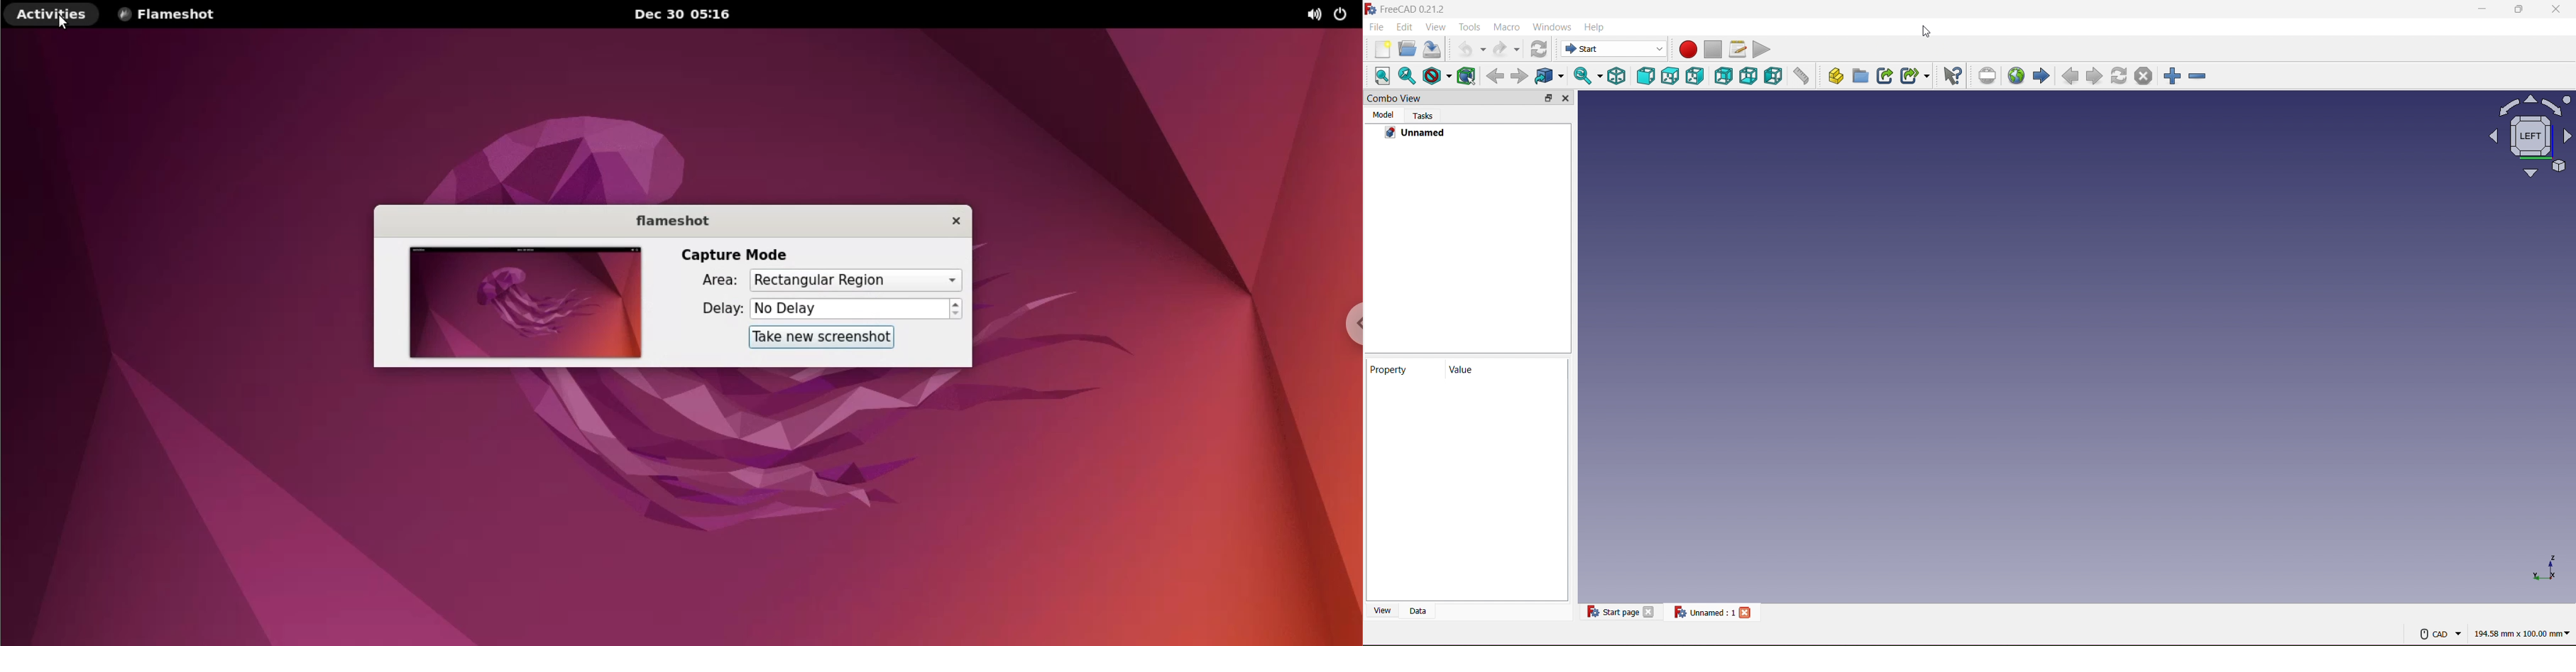 This screenshot has width=2576, height=672. Describe the element at coordinates (2143, 75) in the screenshot. I see `Close Document` at that location.